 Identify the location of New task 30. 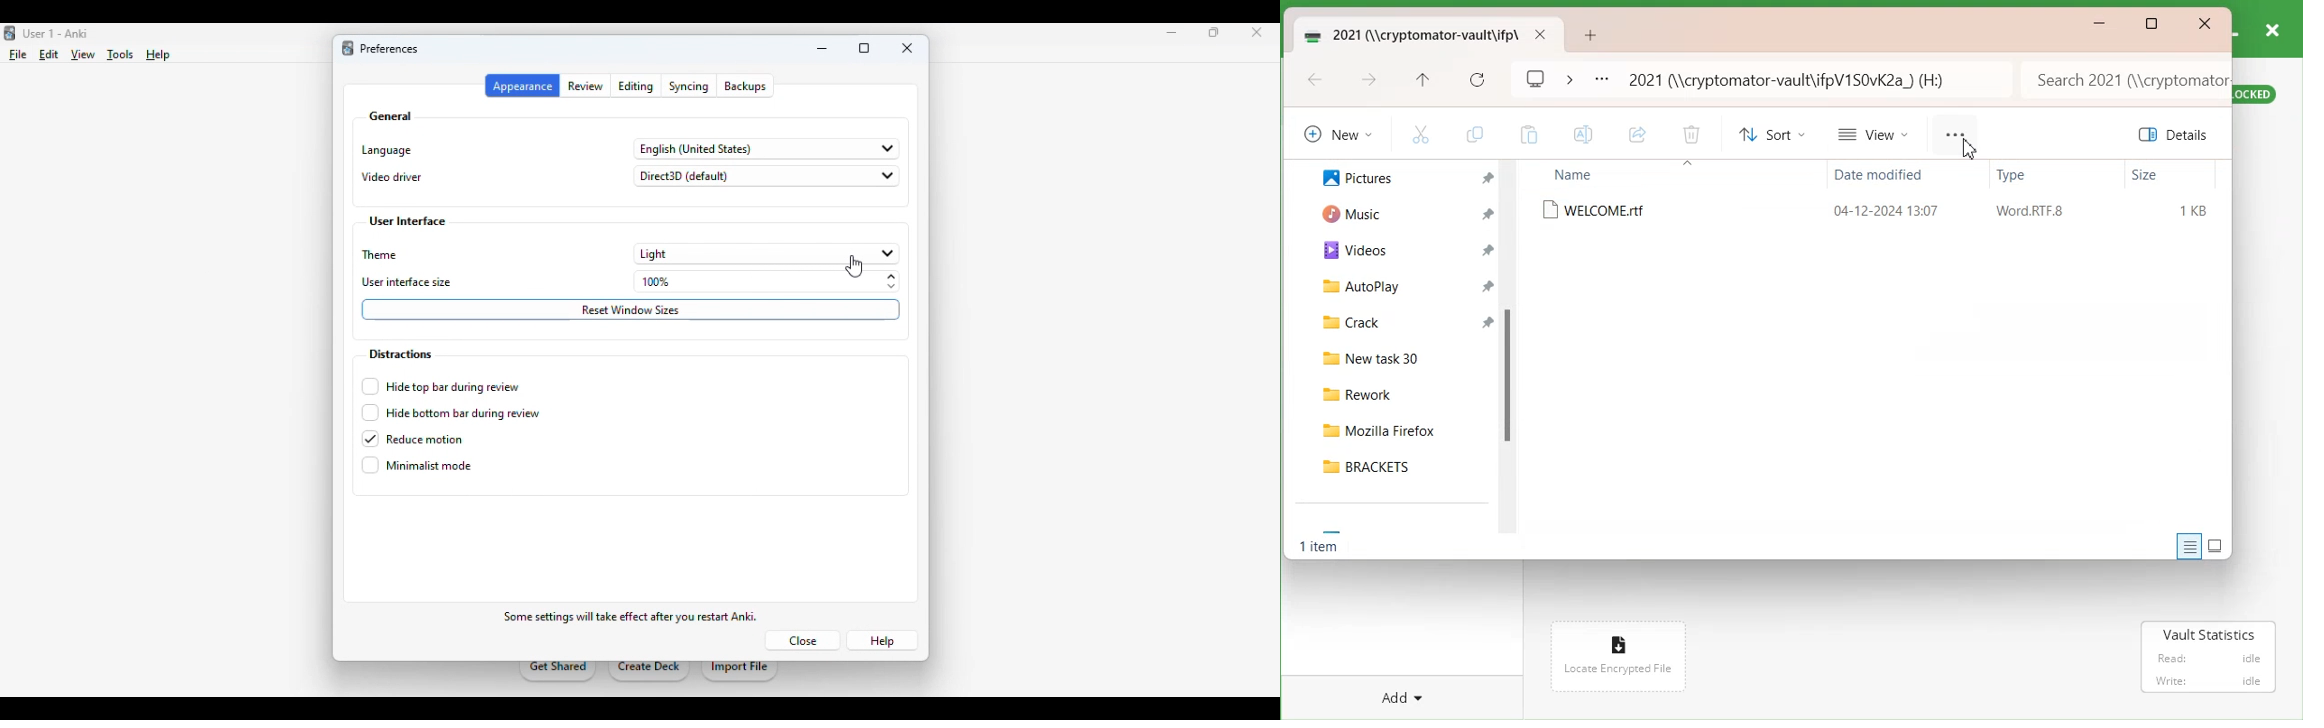
(1398, 355).